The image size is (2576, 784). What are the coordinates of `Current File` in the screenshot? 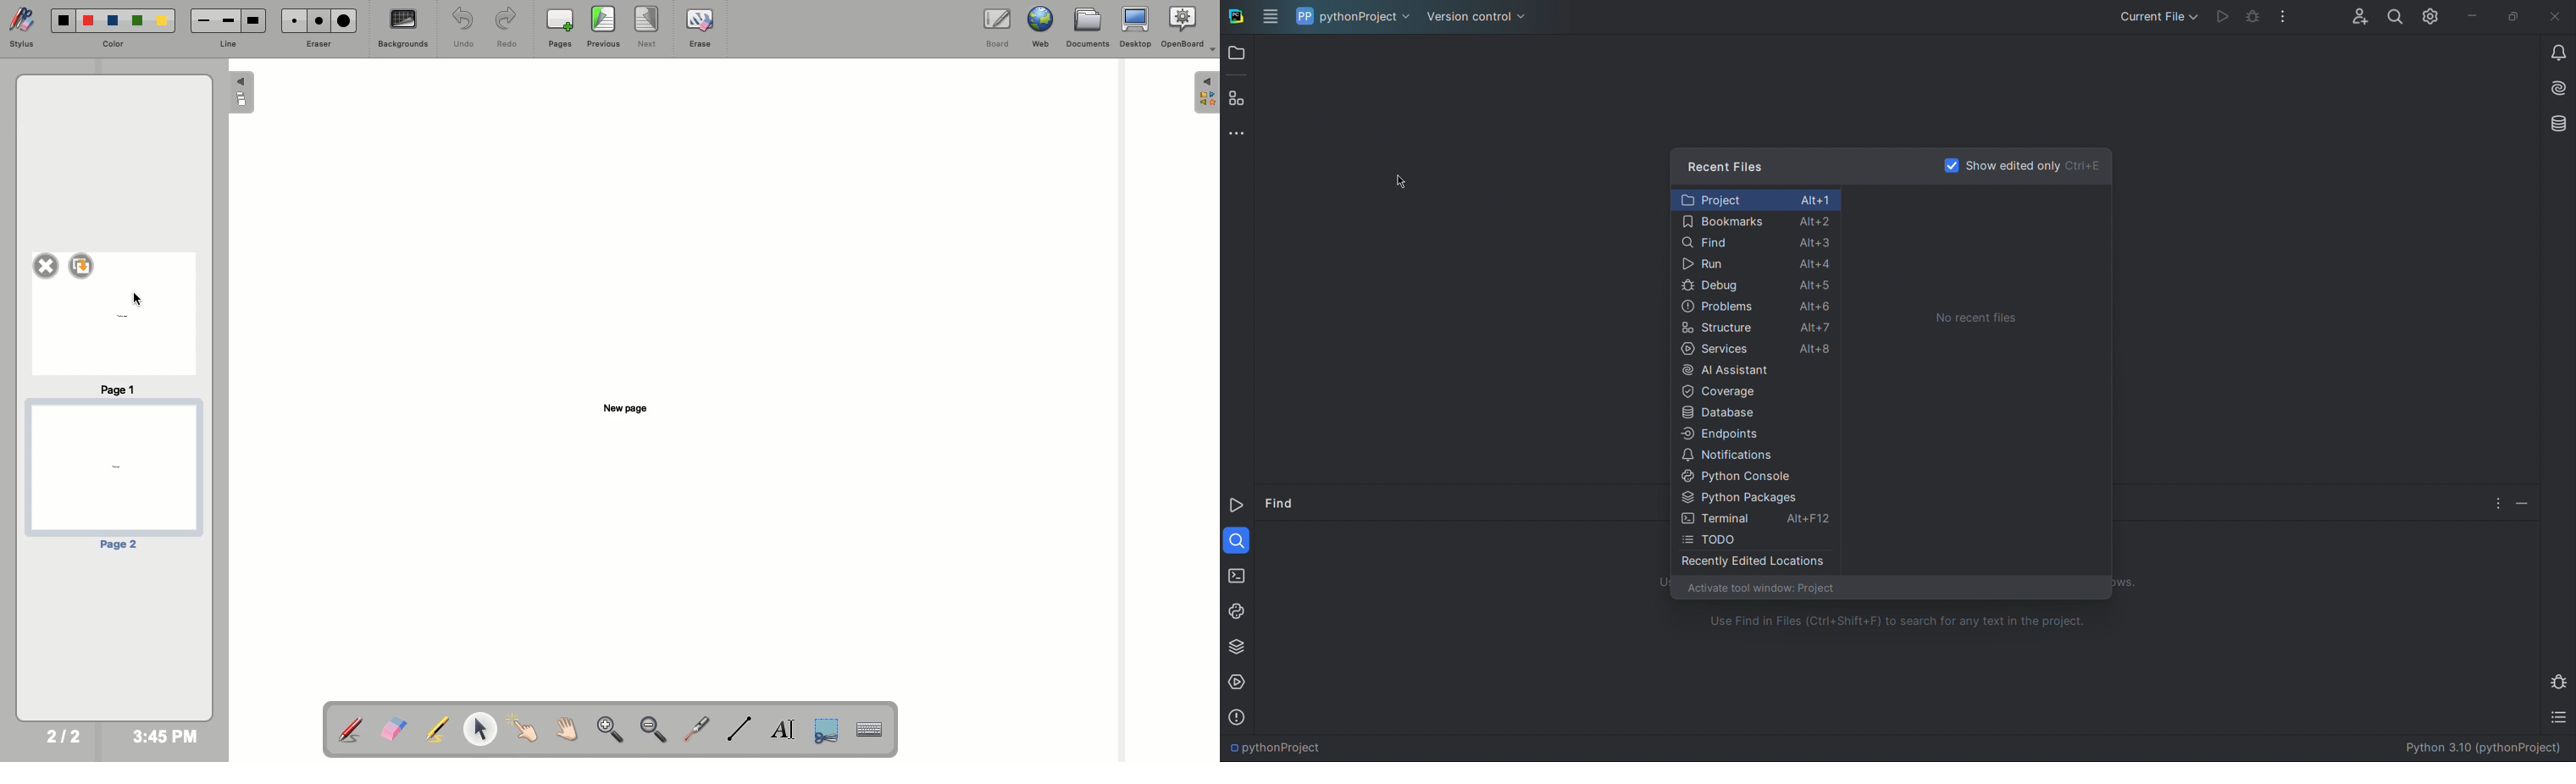 It's located at (2160, 13).